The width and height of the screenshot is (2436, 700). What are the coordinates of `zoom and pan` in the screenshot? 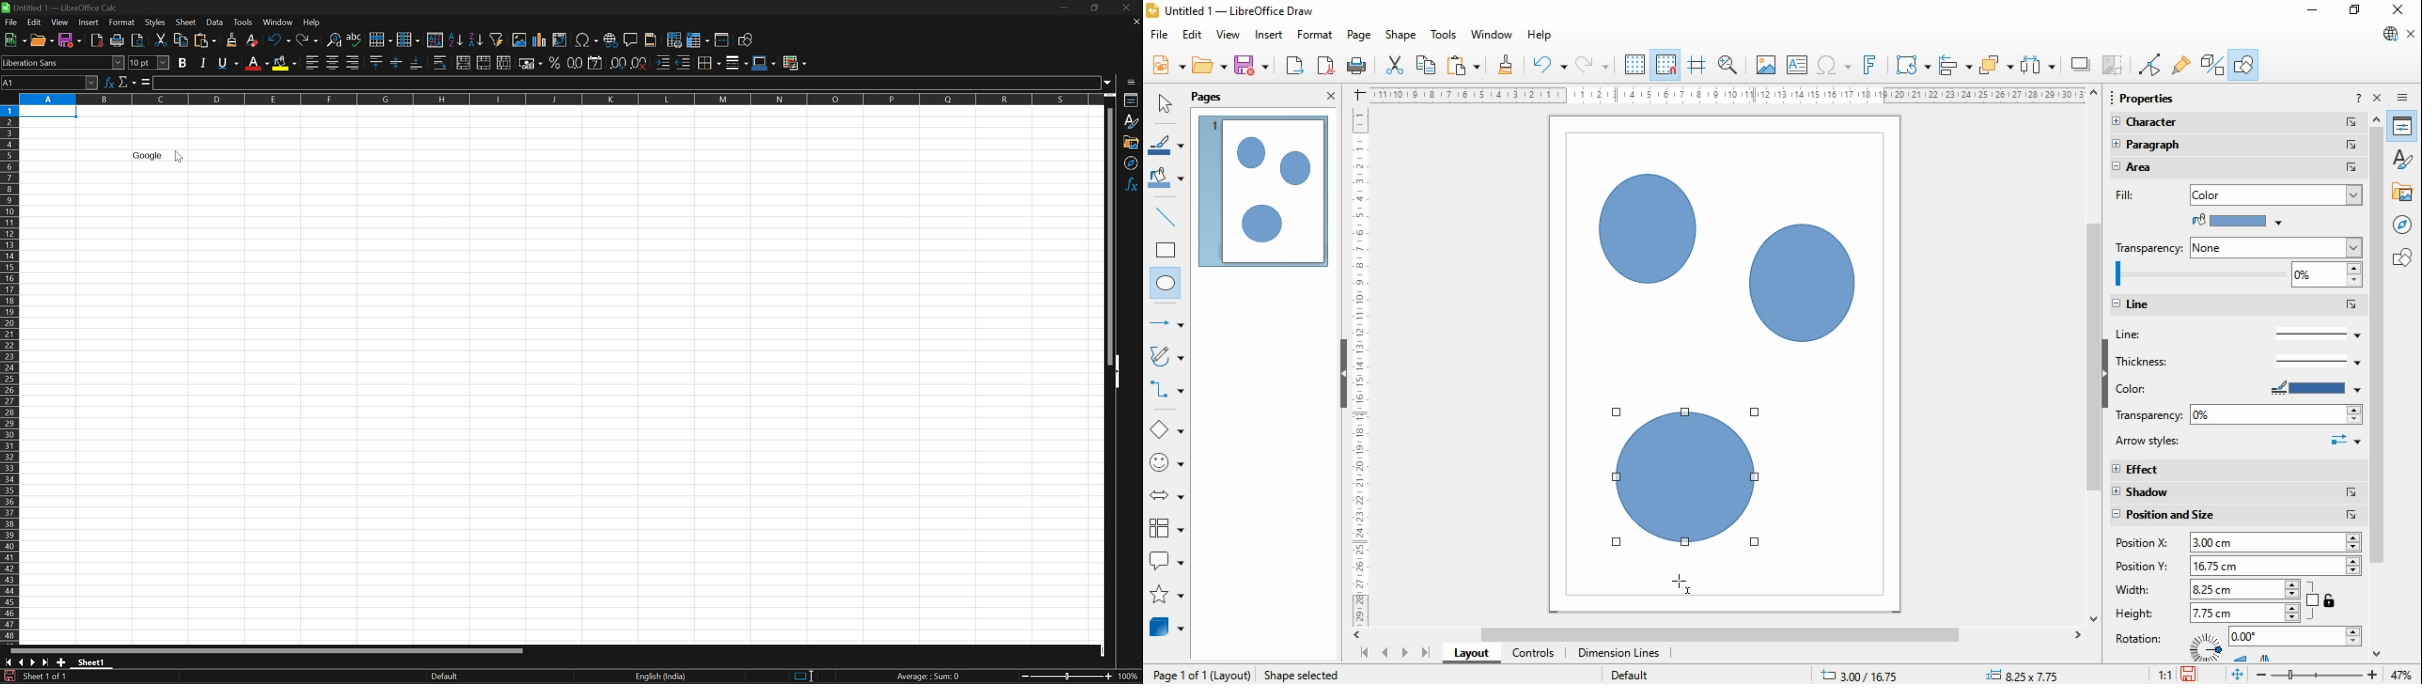 It's located at (1728, 66).